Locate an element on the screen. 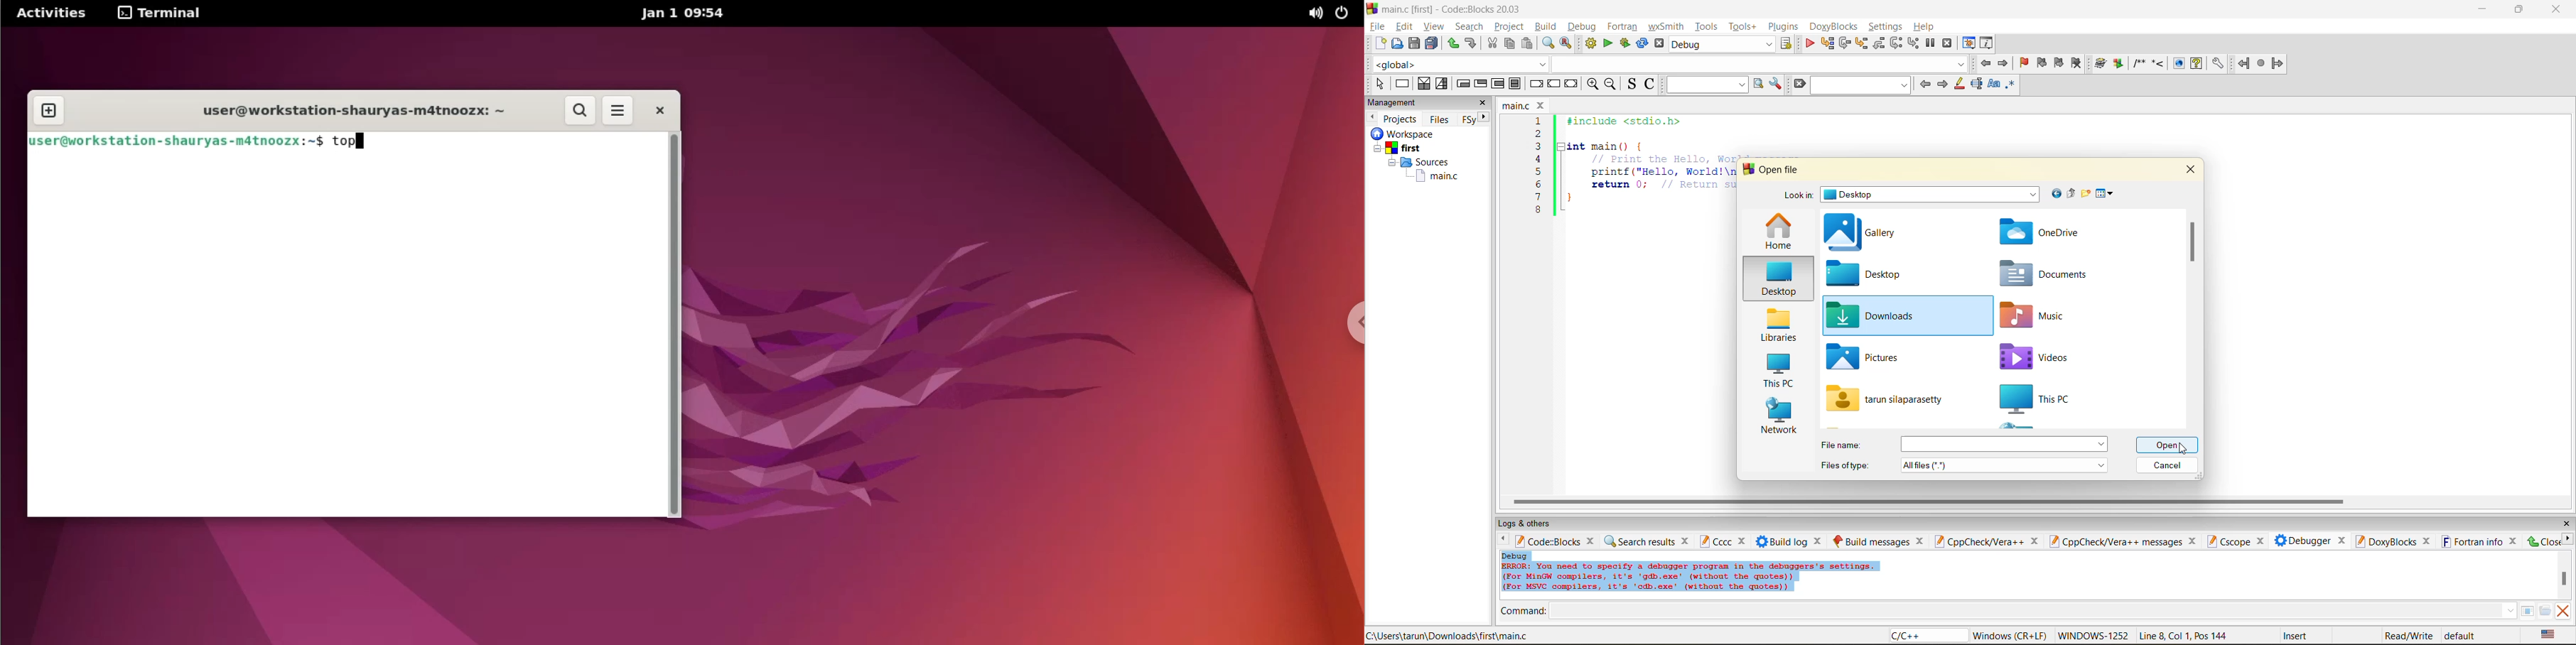 This screenshot has height=672, width=2576. jump back is located at coordinates (1984, 63).